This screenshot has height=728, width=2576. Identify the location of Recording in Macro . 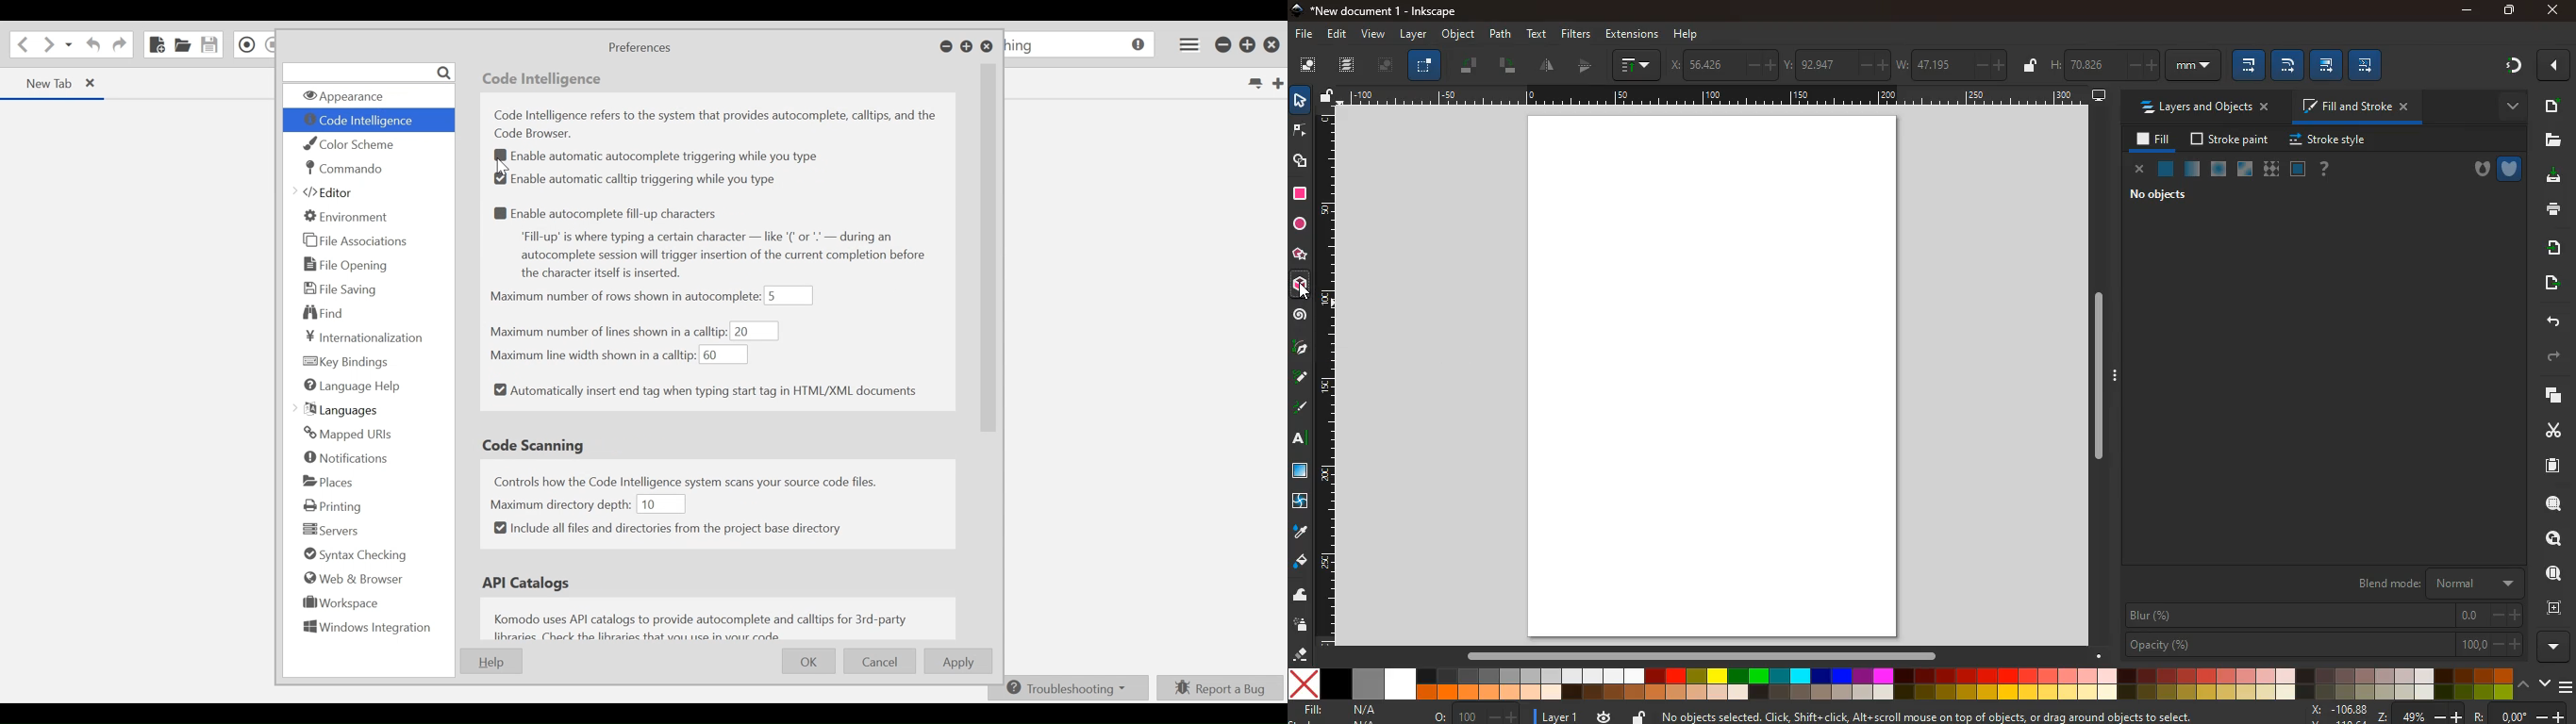
(248, 44).